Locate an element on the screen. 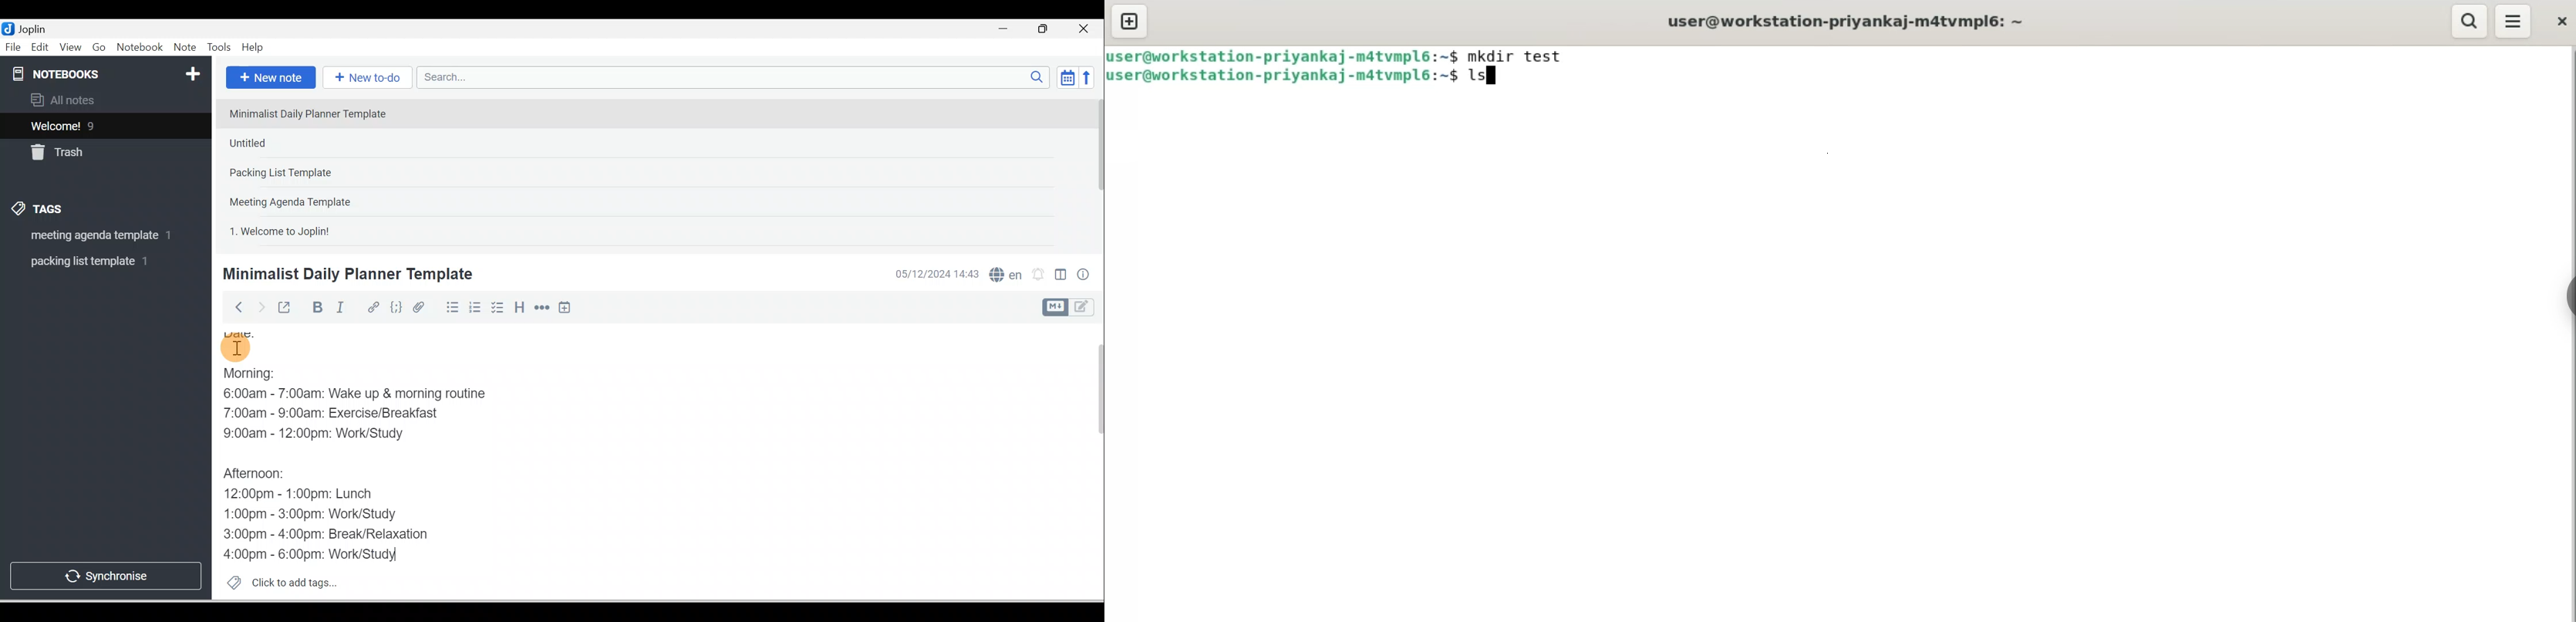 This screenshot has height=644, width=2576. Note 2 is located at coordinates (304, 143).